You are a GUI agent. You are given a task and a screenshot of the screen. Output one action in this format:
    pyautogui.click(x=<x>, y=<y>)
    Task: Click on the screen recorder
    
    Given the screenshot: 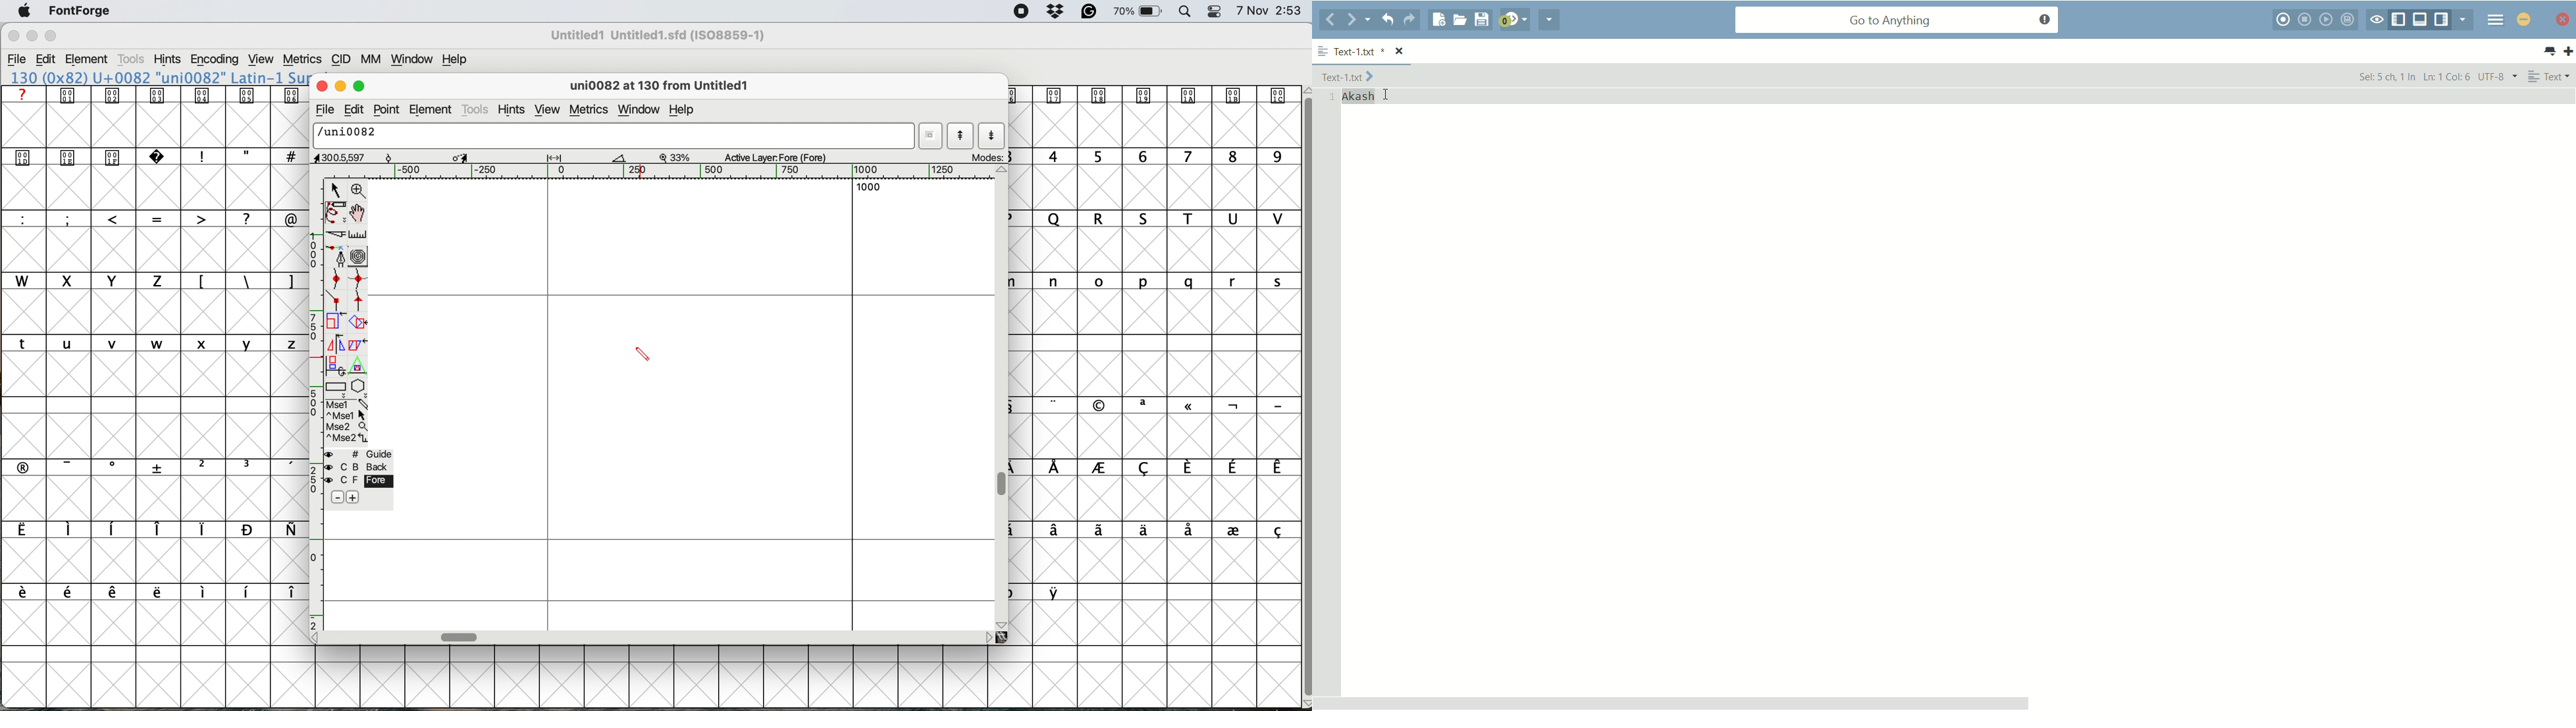 What is the action you would take?
    pyautogui.click(x=1021, y=13)
    